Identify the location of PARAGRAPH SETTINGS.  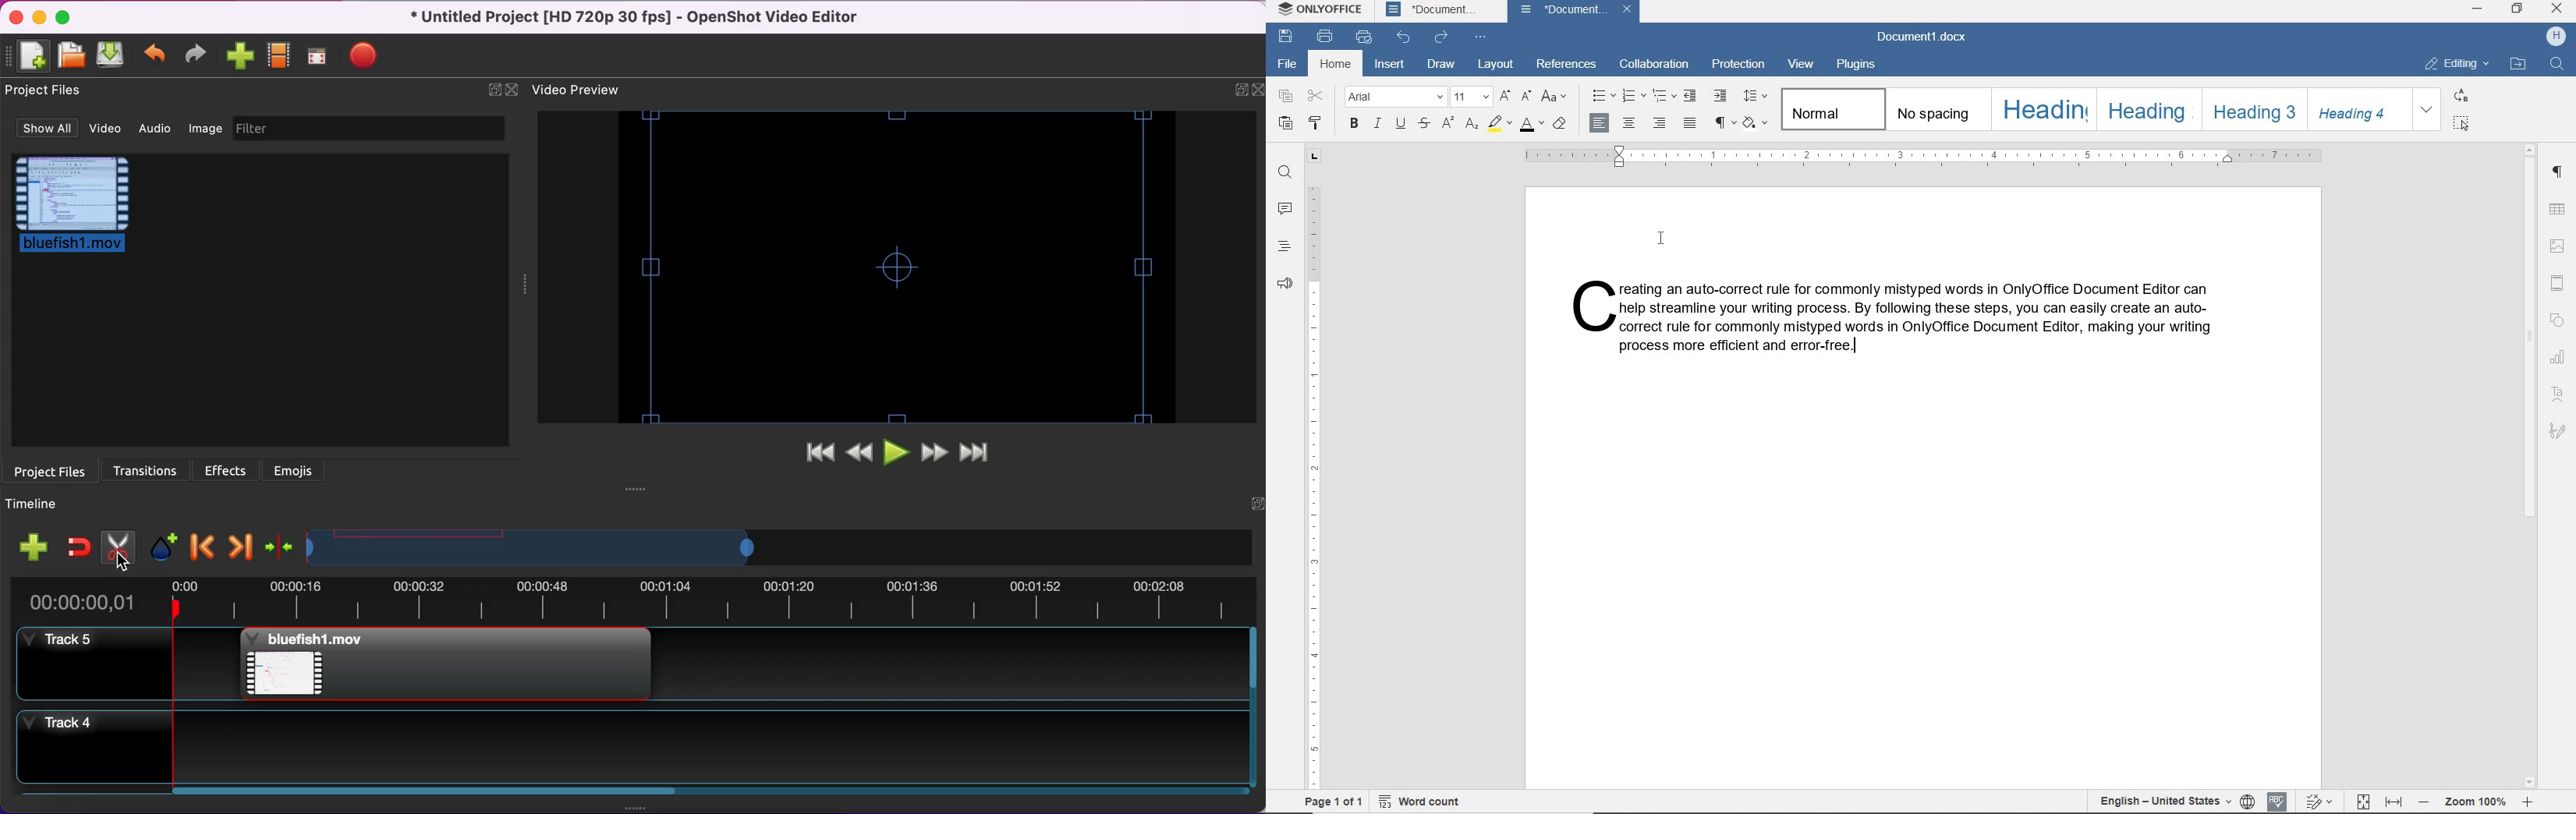
(2557, 172).